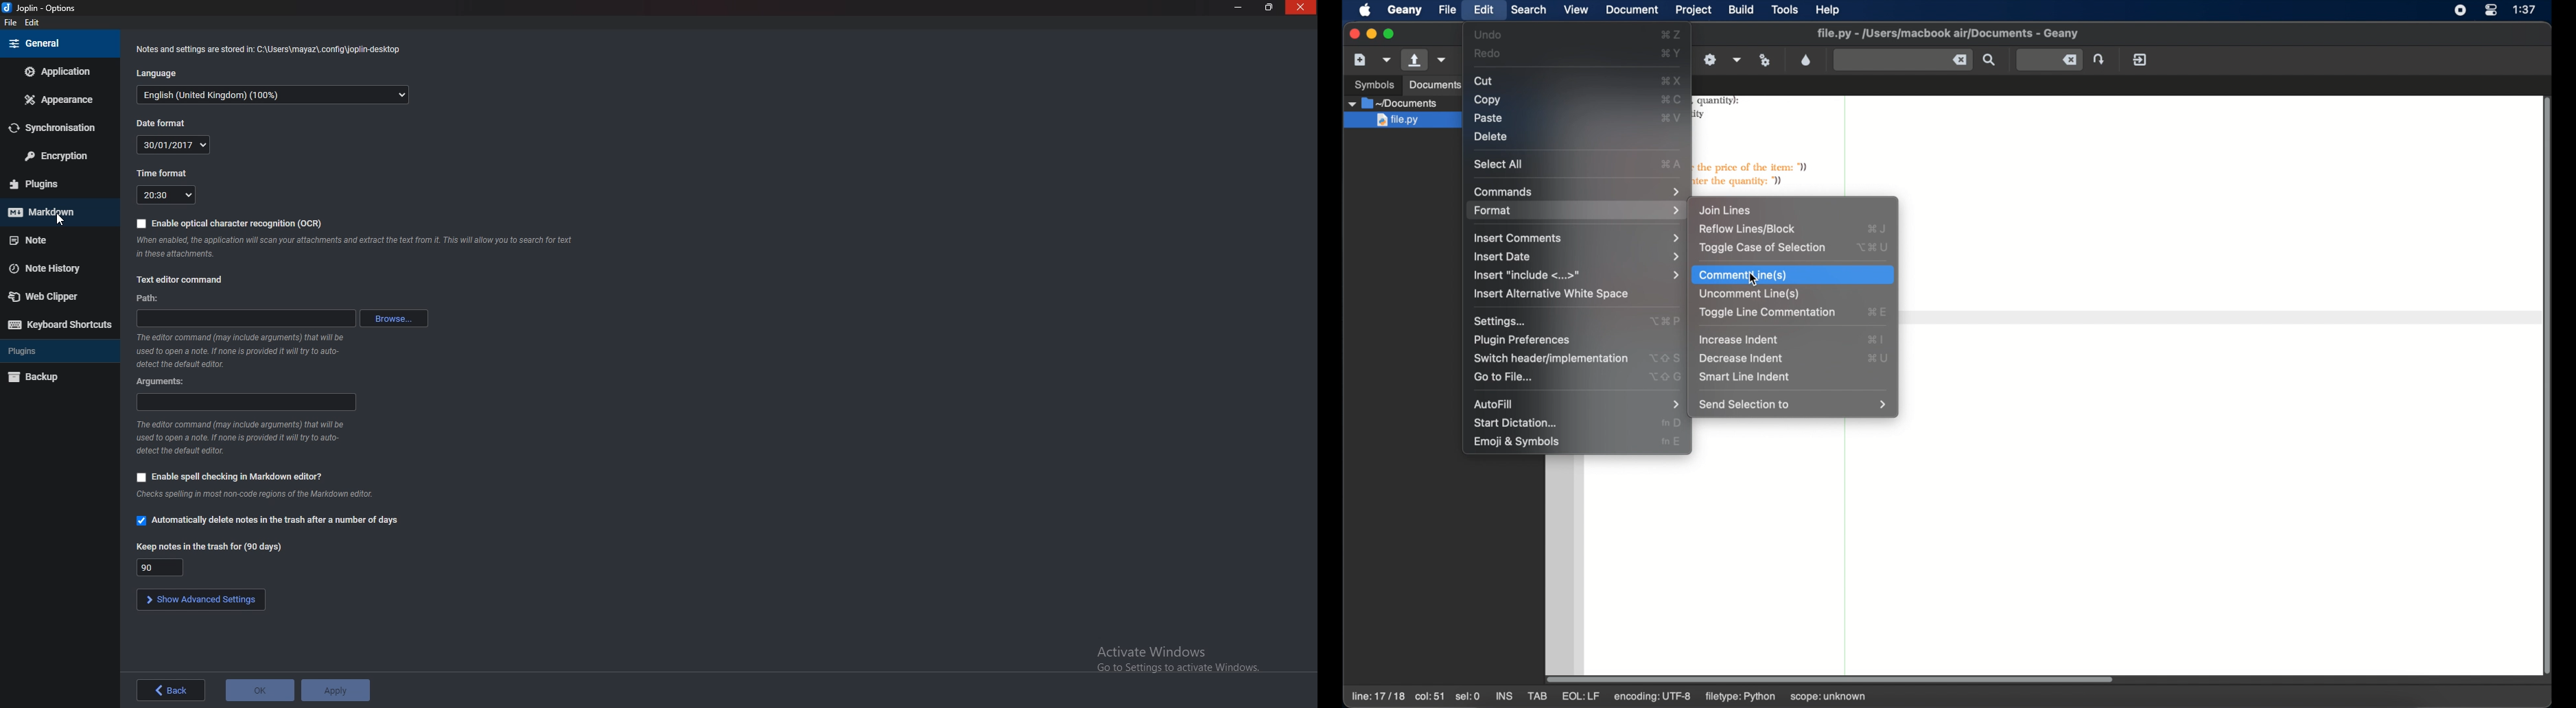  I want to click on Keep notes in trash for, so click(156, 567).